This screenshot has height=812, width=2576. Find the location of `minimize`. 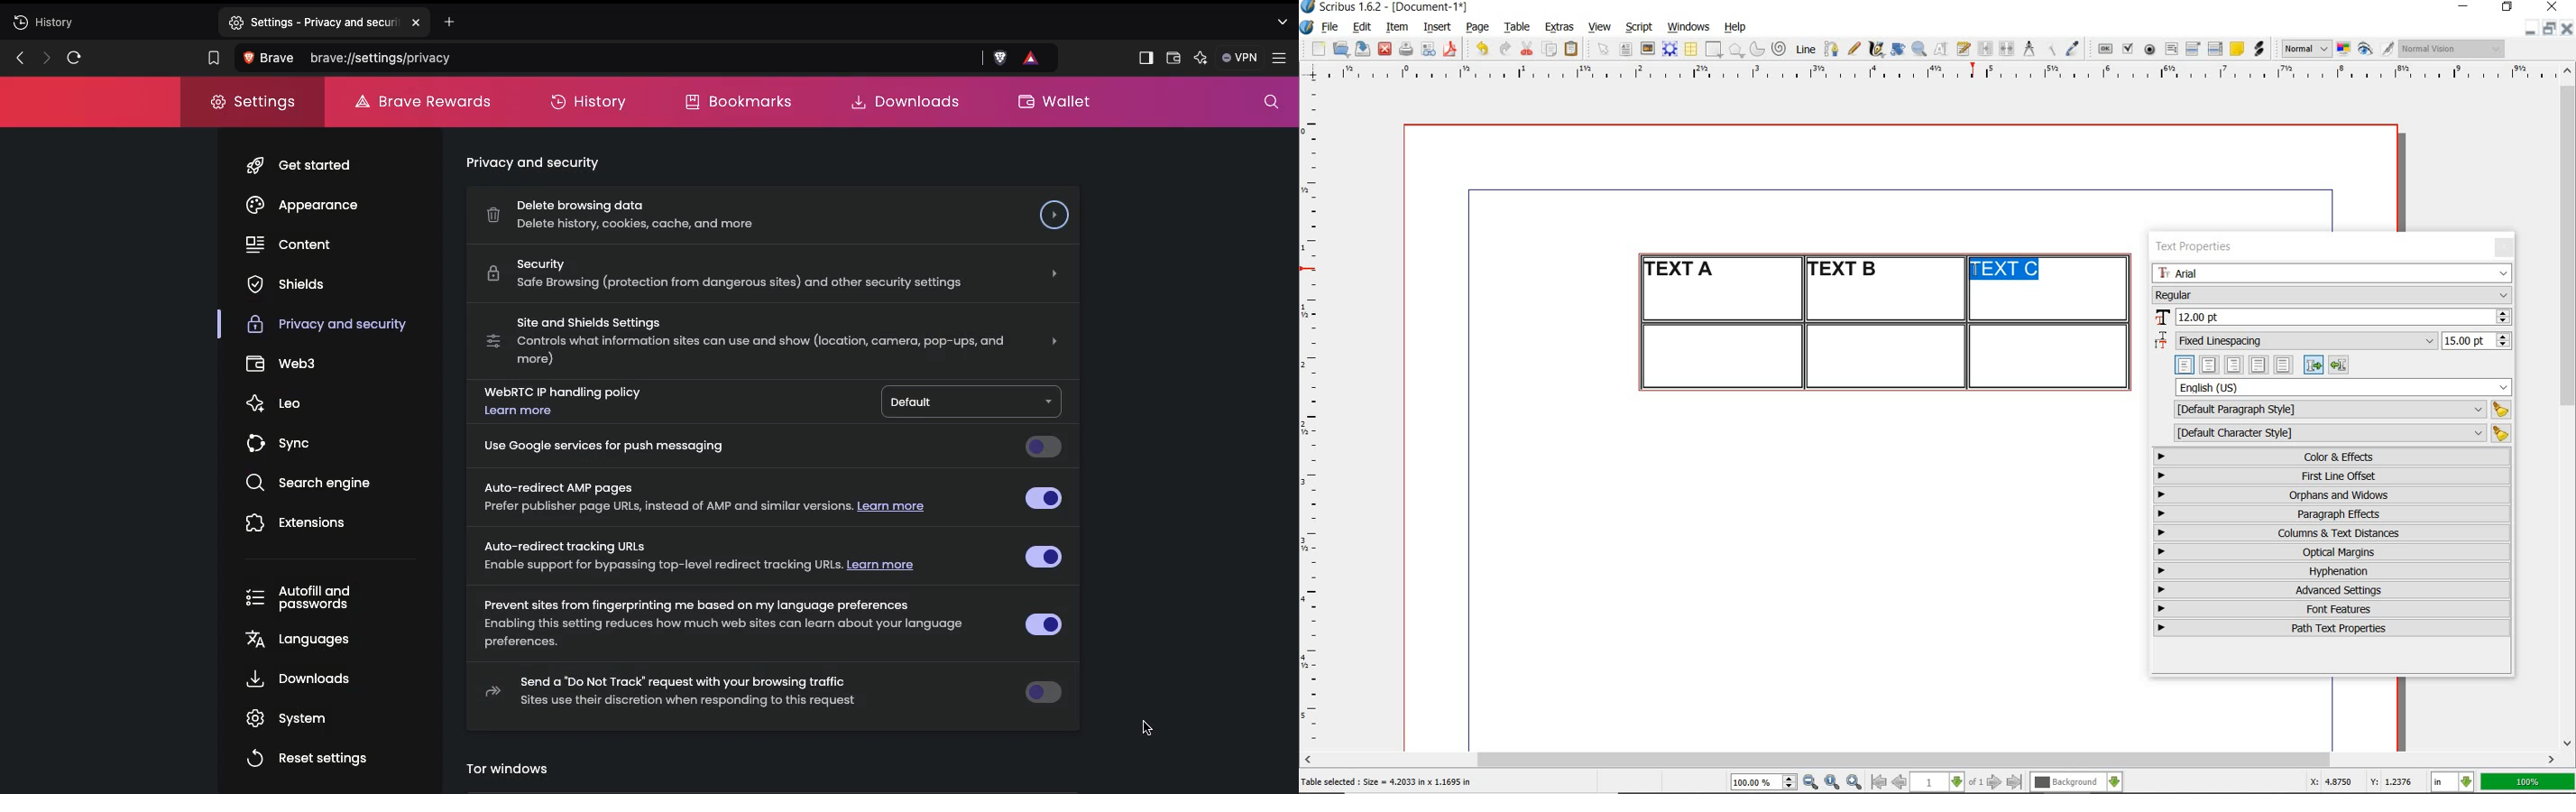

minimize is located at coordinates (2531, 27).